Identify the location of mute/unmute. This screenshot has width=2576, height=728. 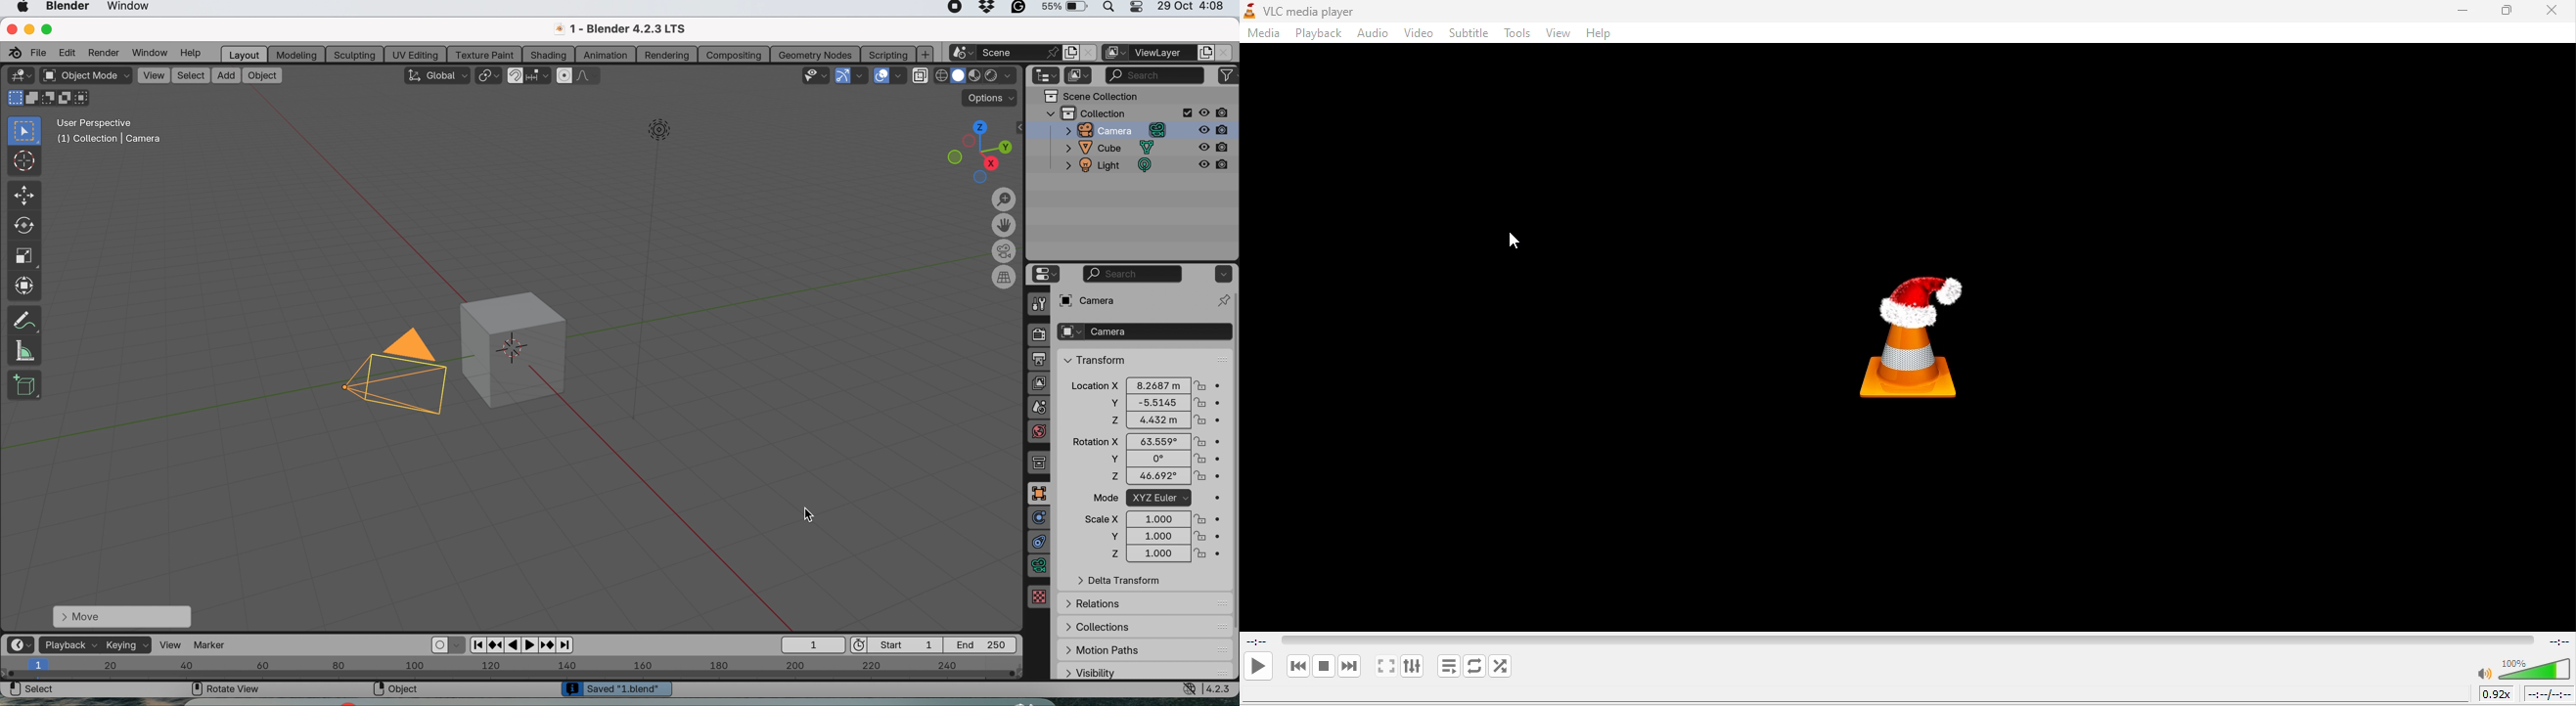
(2484, 675).